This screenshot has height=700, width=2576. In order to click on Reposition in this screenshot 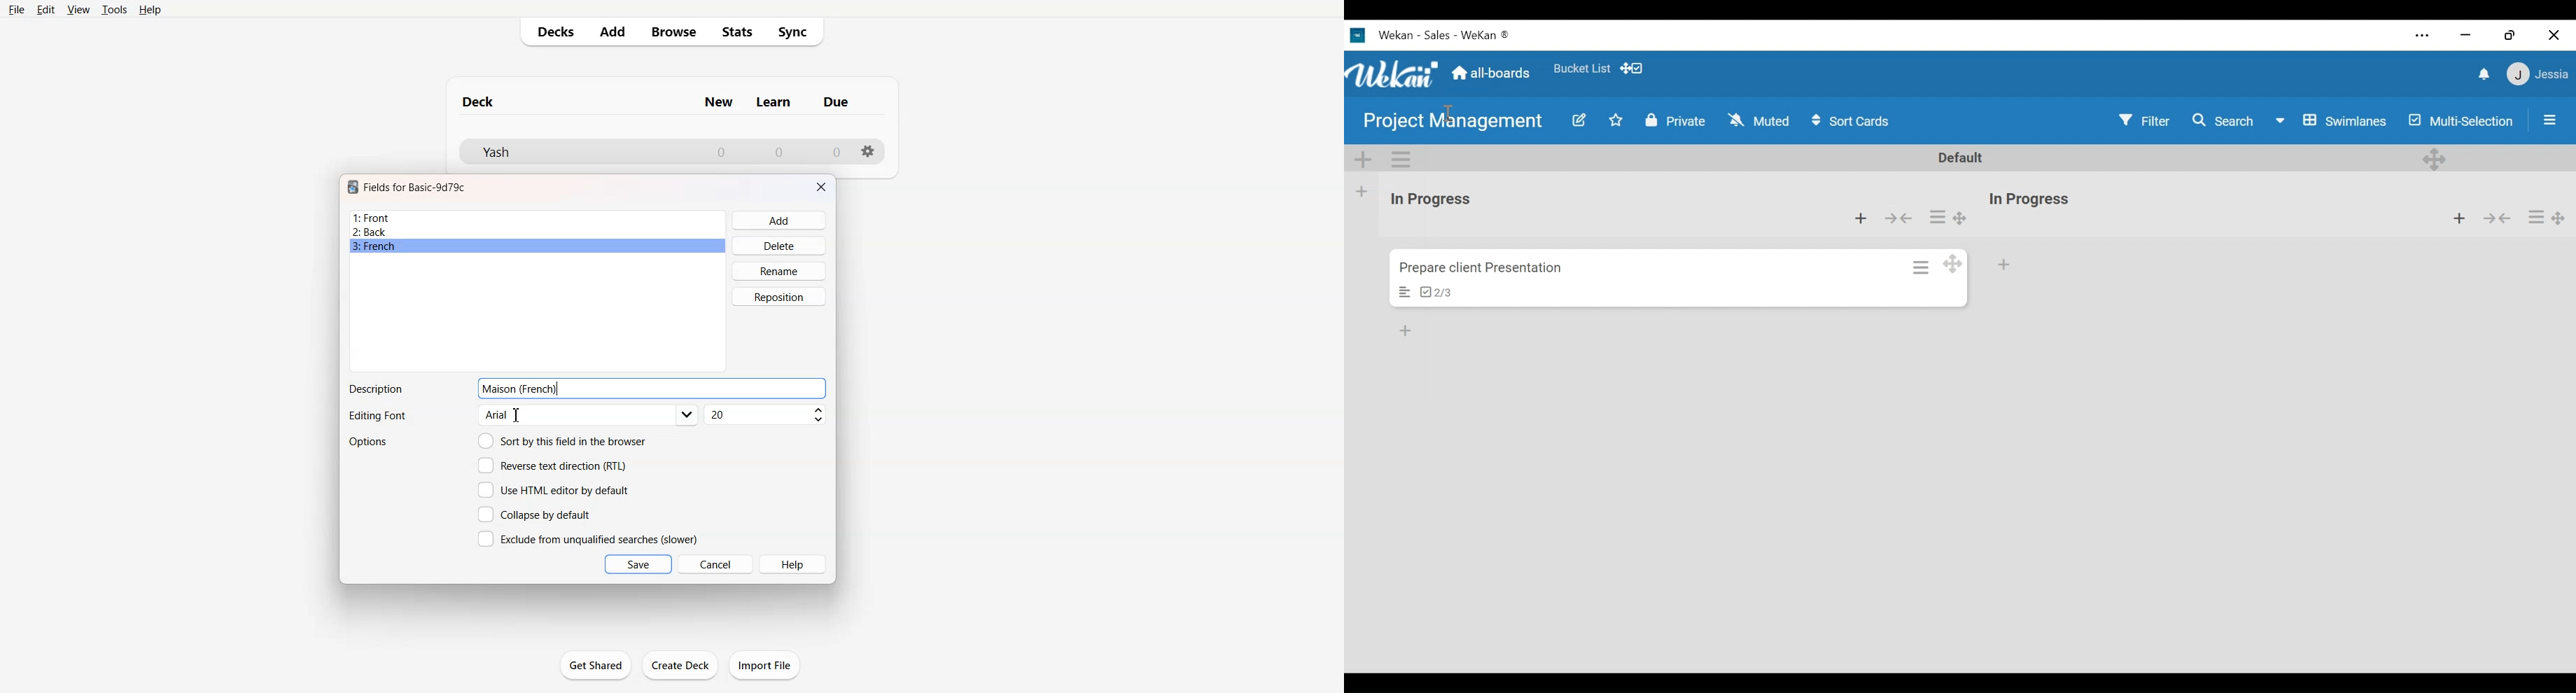, I will do `click(779, 297)`.